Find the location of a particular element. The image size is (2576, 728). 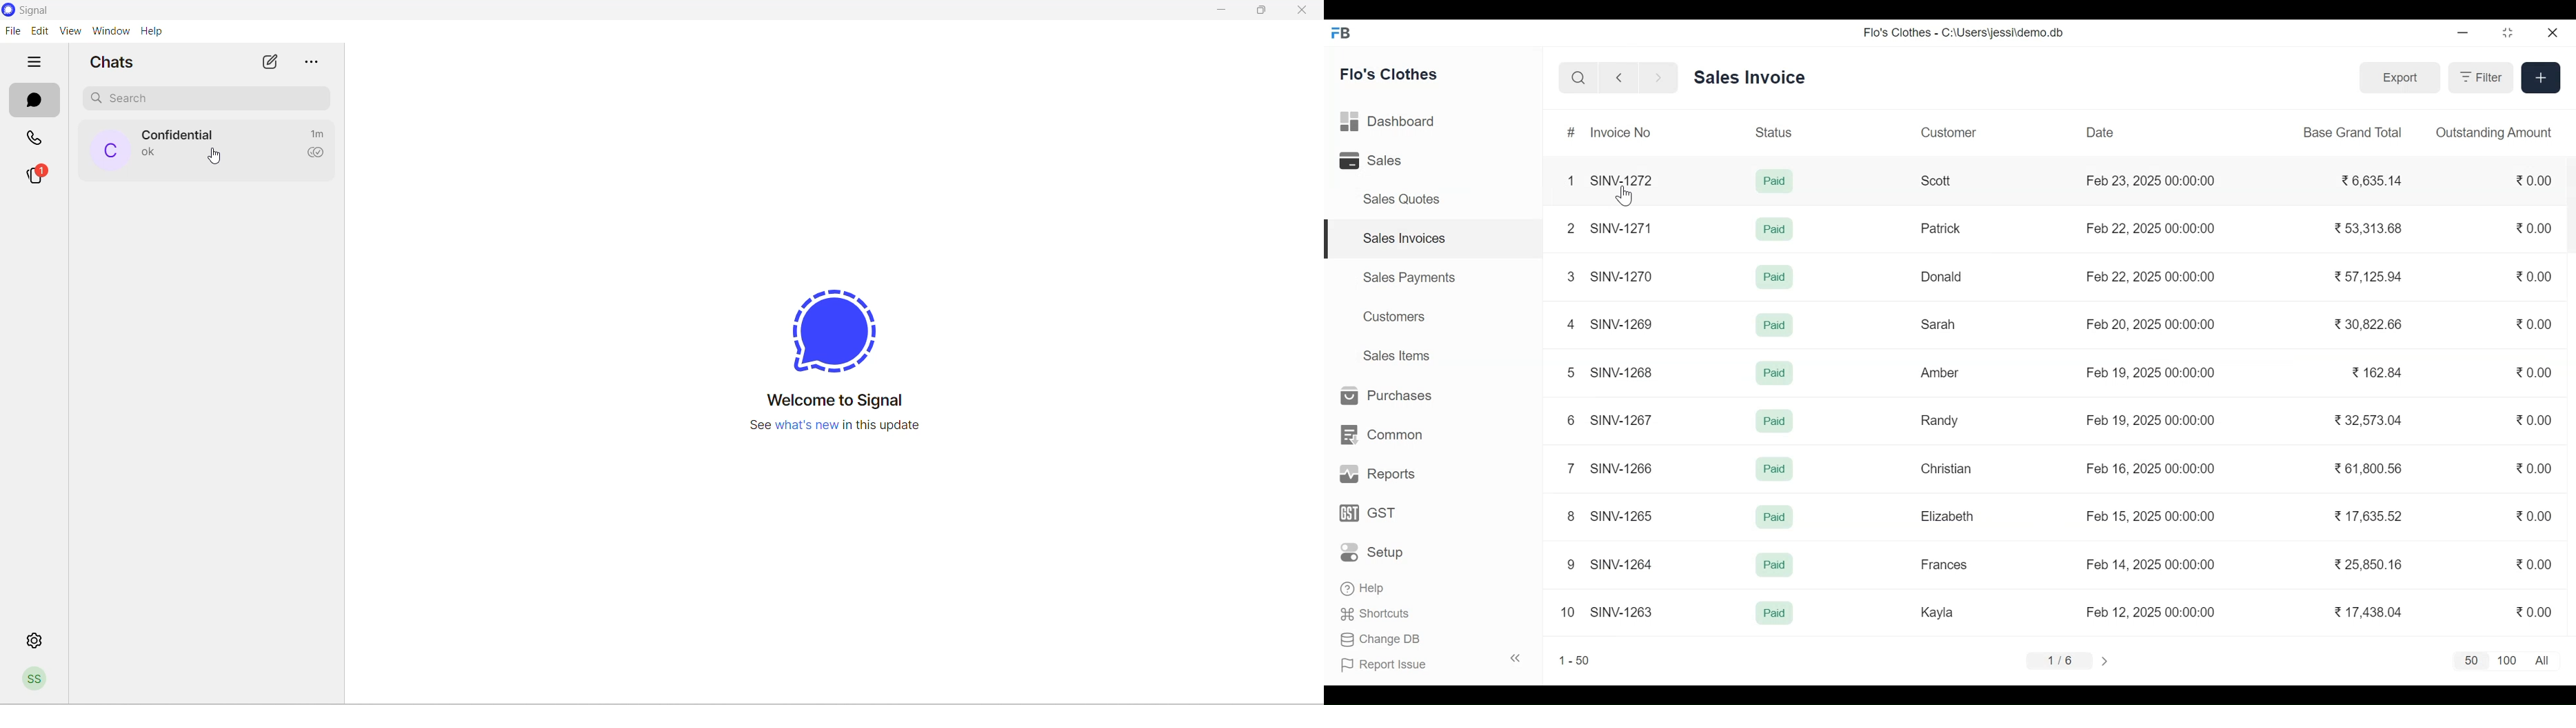

stories is located at coordinates (38, 177).